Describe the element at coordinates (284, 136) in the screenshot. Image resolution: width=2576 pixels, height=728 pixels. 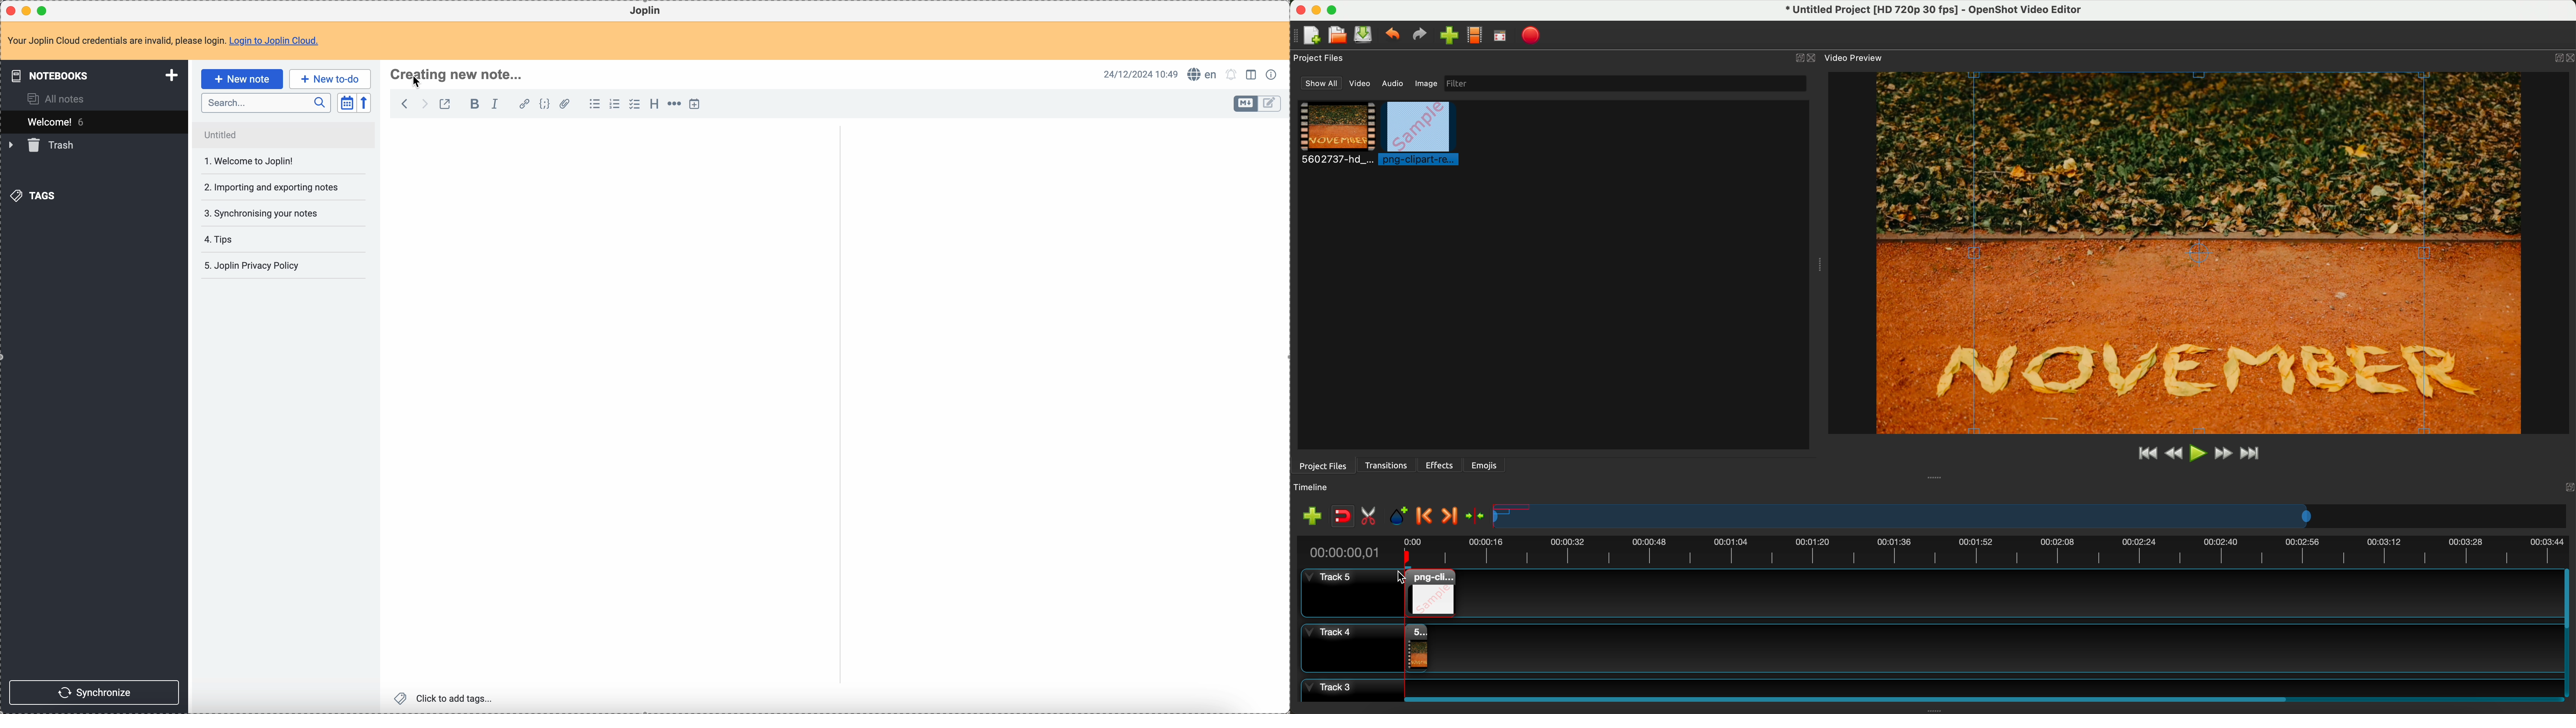
I see `Untitled` at that location.